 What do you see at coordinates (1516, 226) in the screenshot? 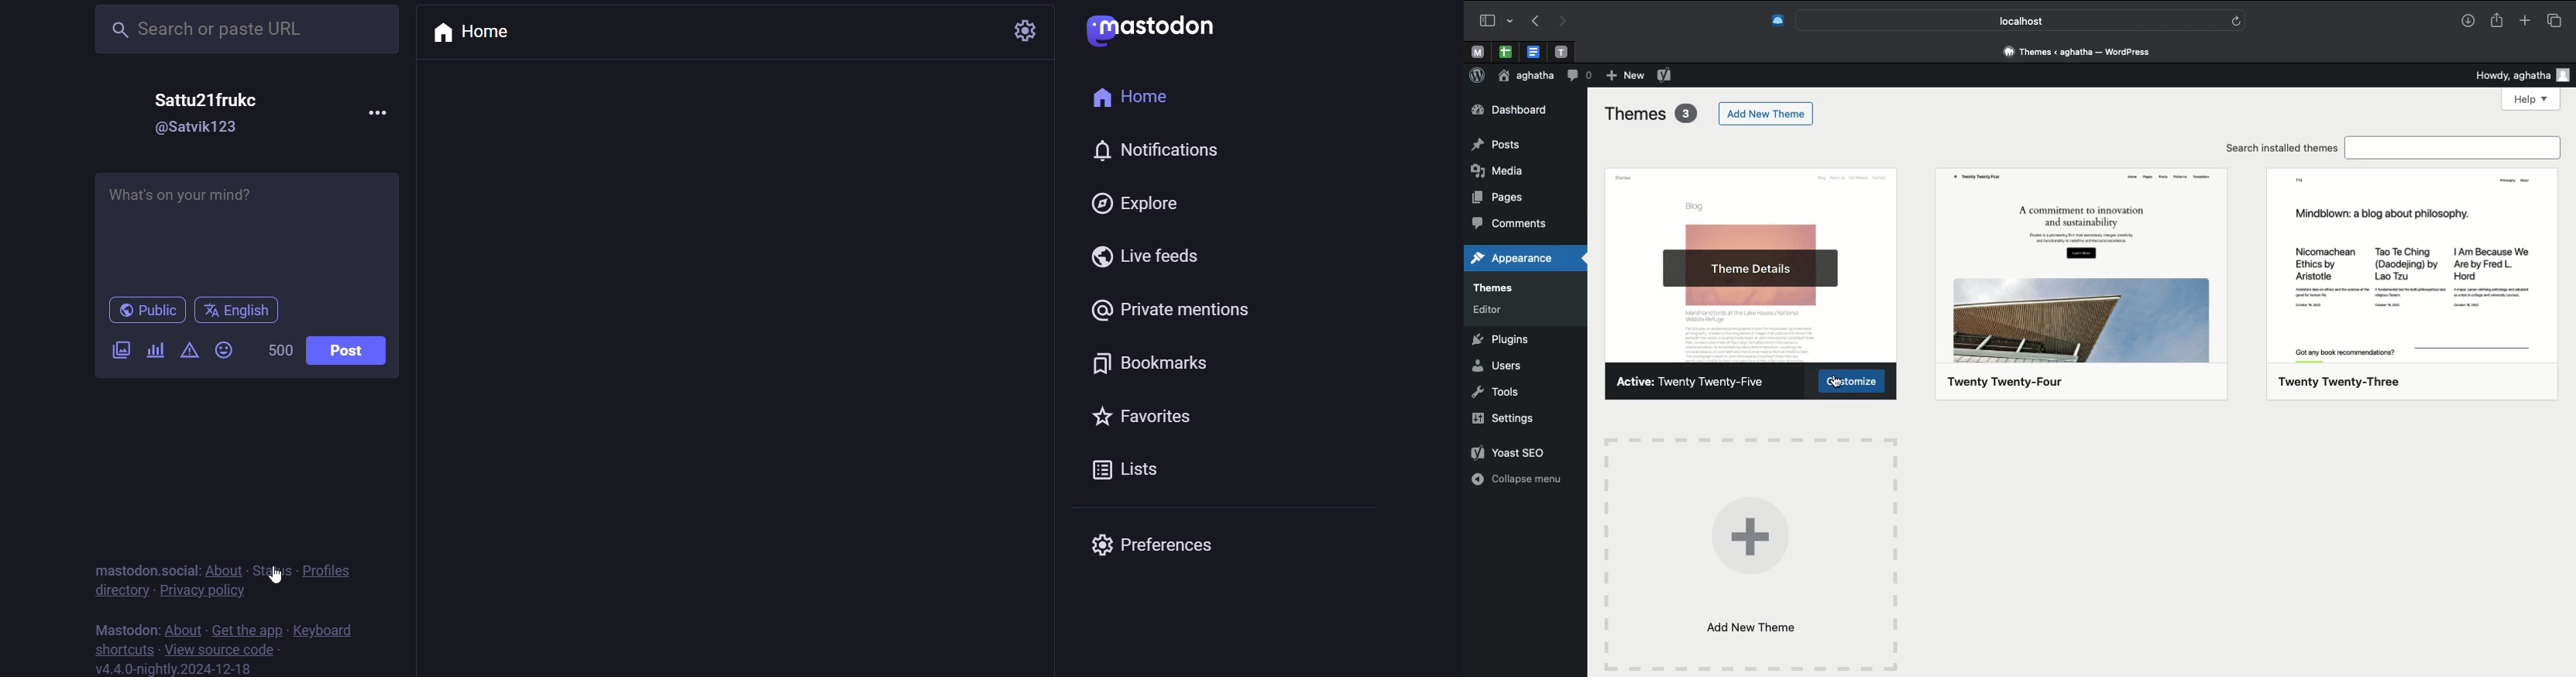
I see `comments` at bounding box center [1516, 226].